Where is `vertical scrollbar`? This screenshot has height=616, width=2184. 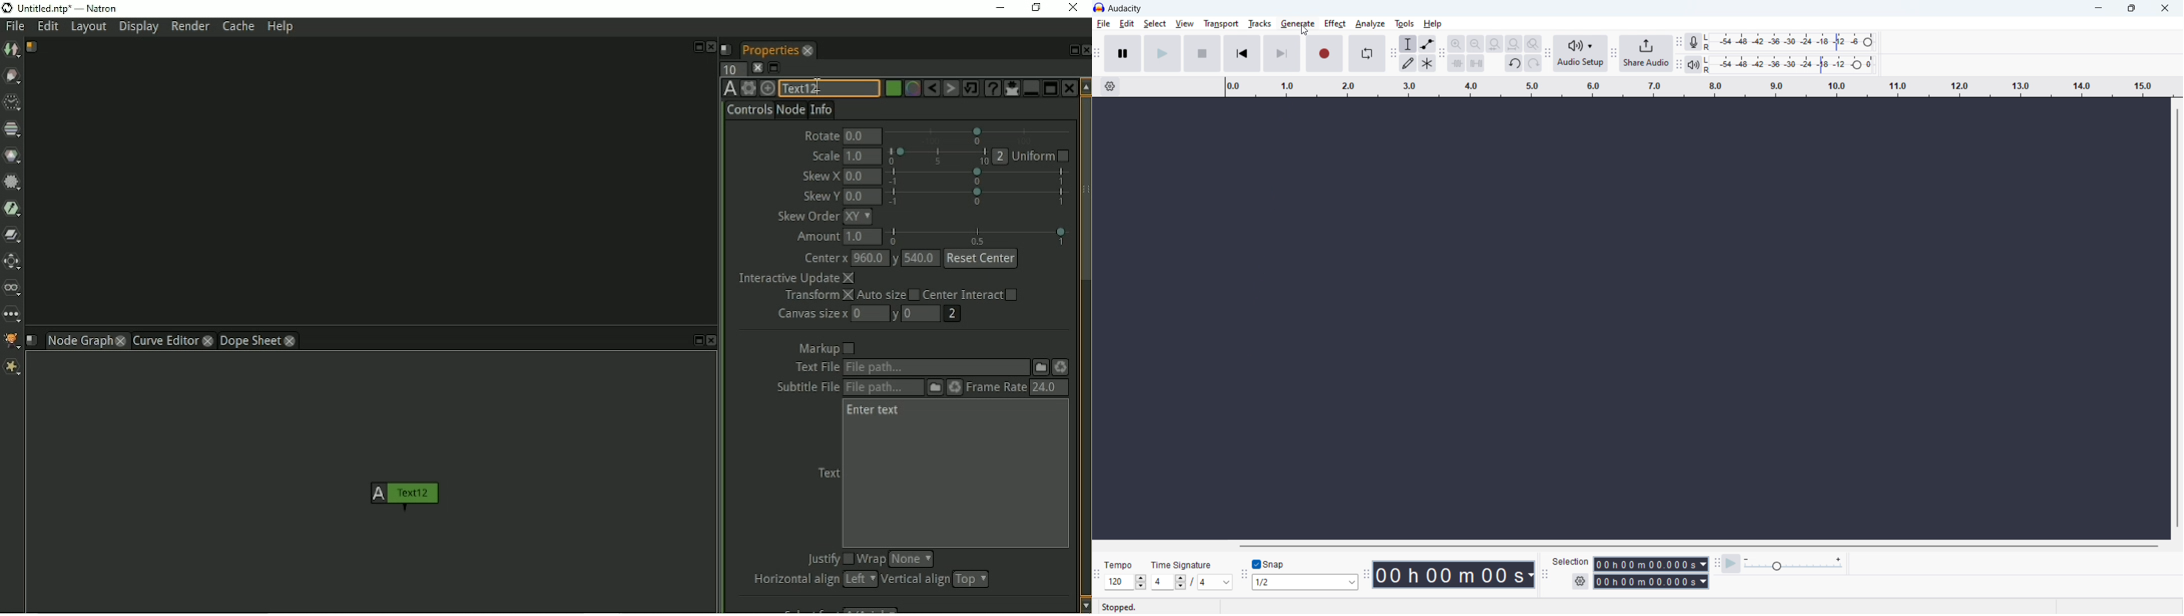 vertical scrollbar is located at coordinates (2178, 317).